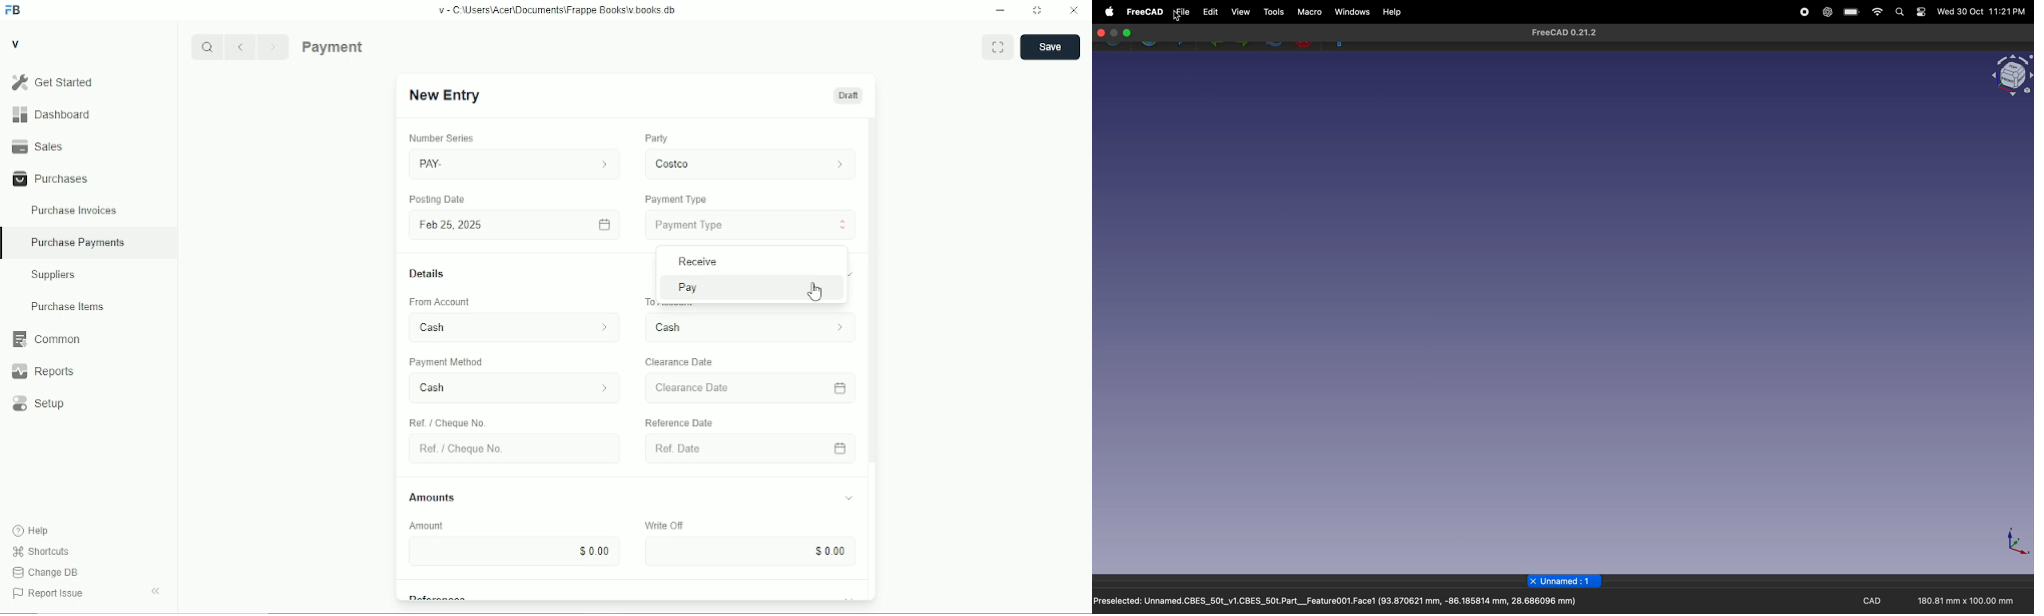  What do you see at coordinates (505, 389) in the screenshot?
I see `Cash` at bounding box center [505, 389].